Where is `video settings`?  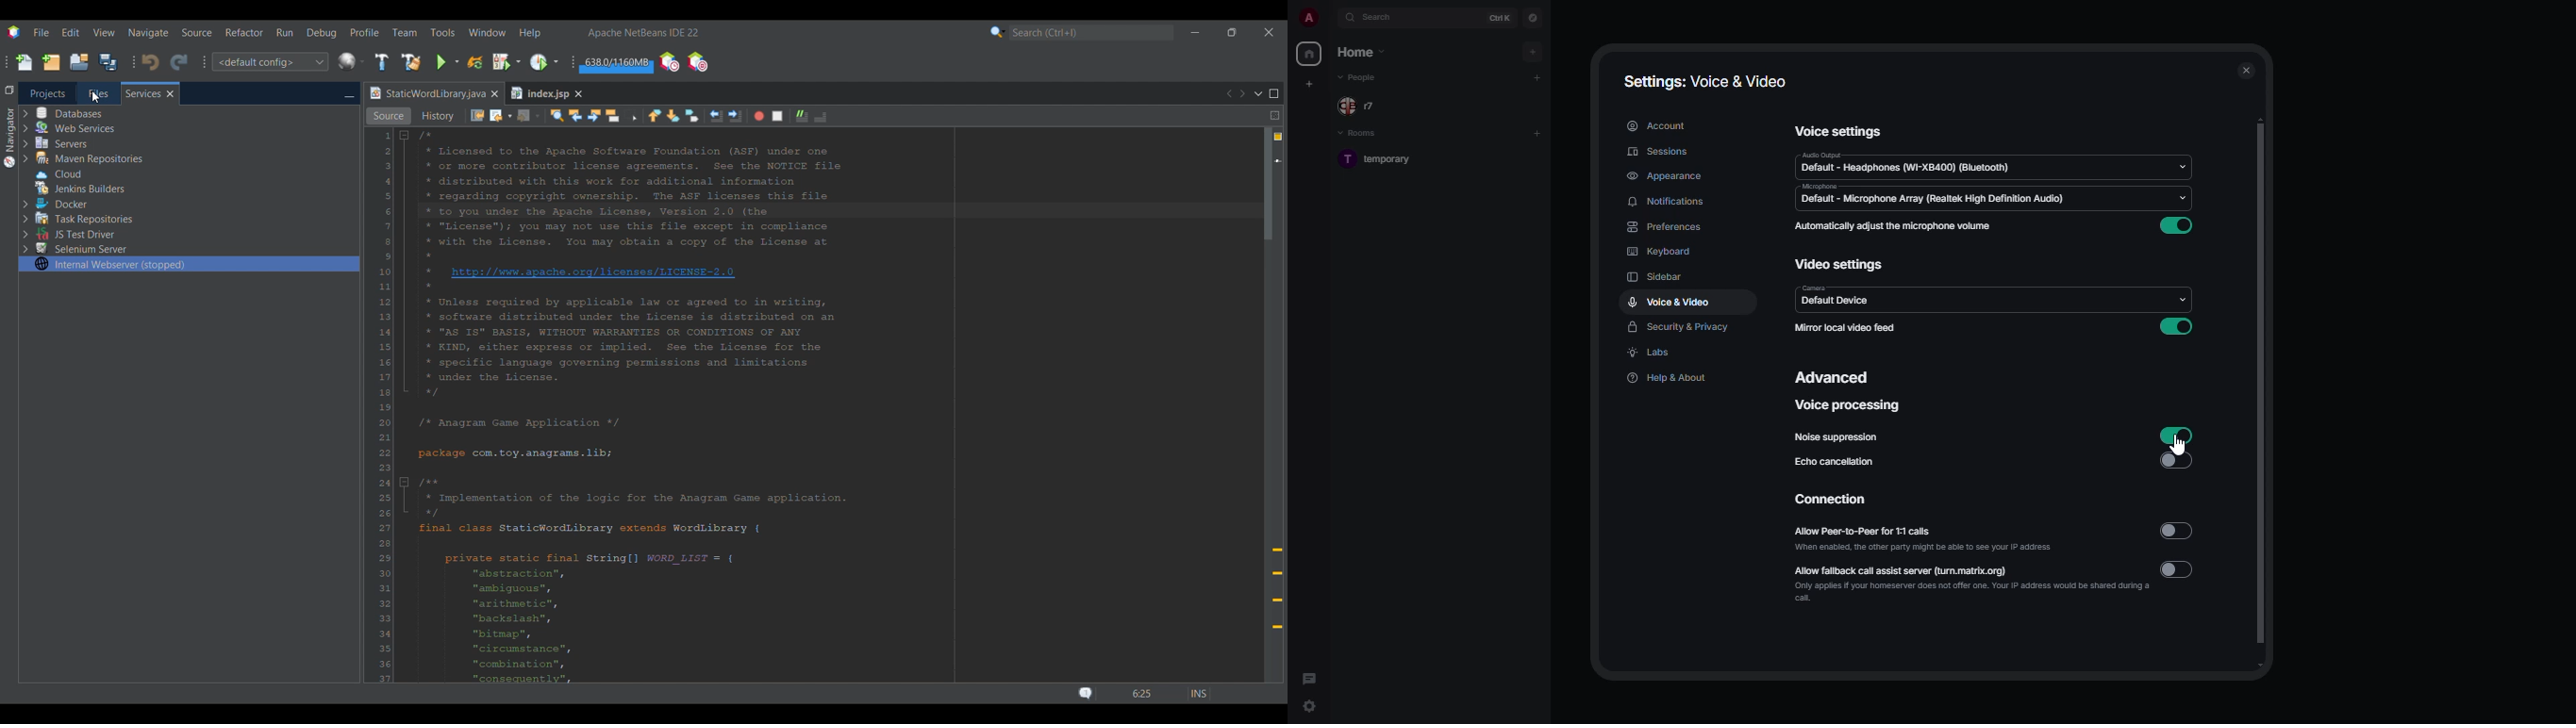
video settings is located at coordinates (1843, 266).